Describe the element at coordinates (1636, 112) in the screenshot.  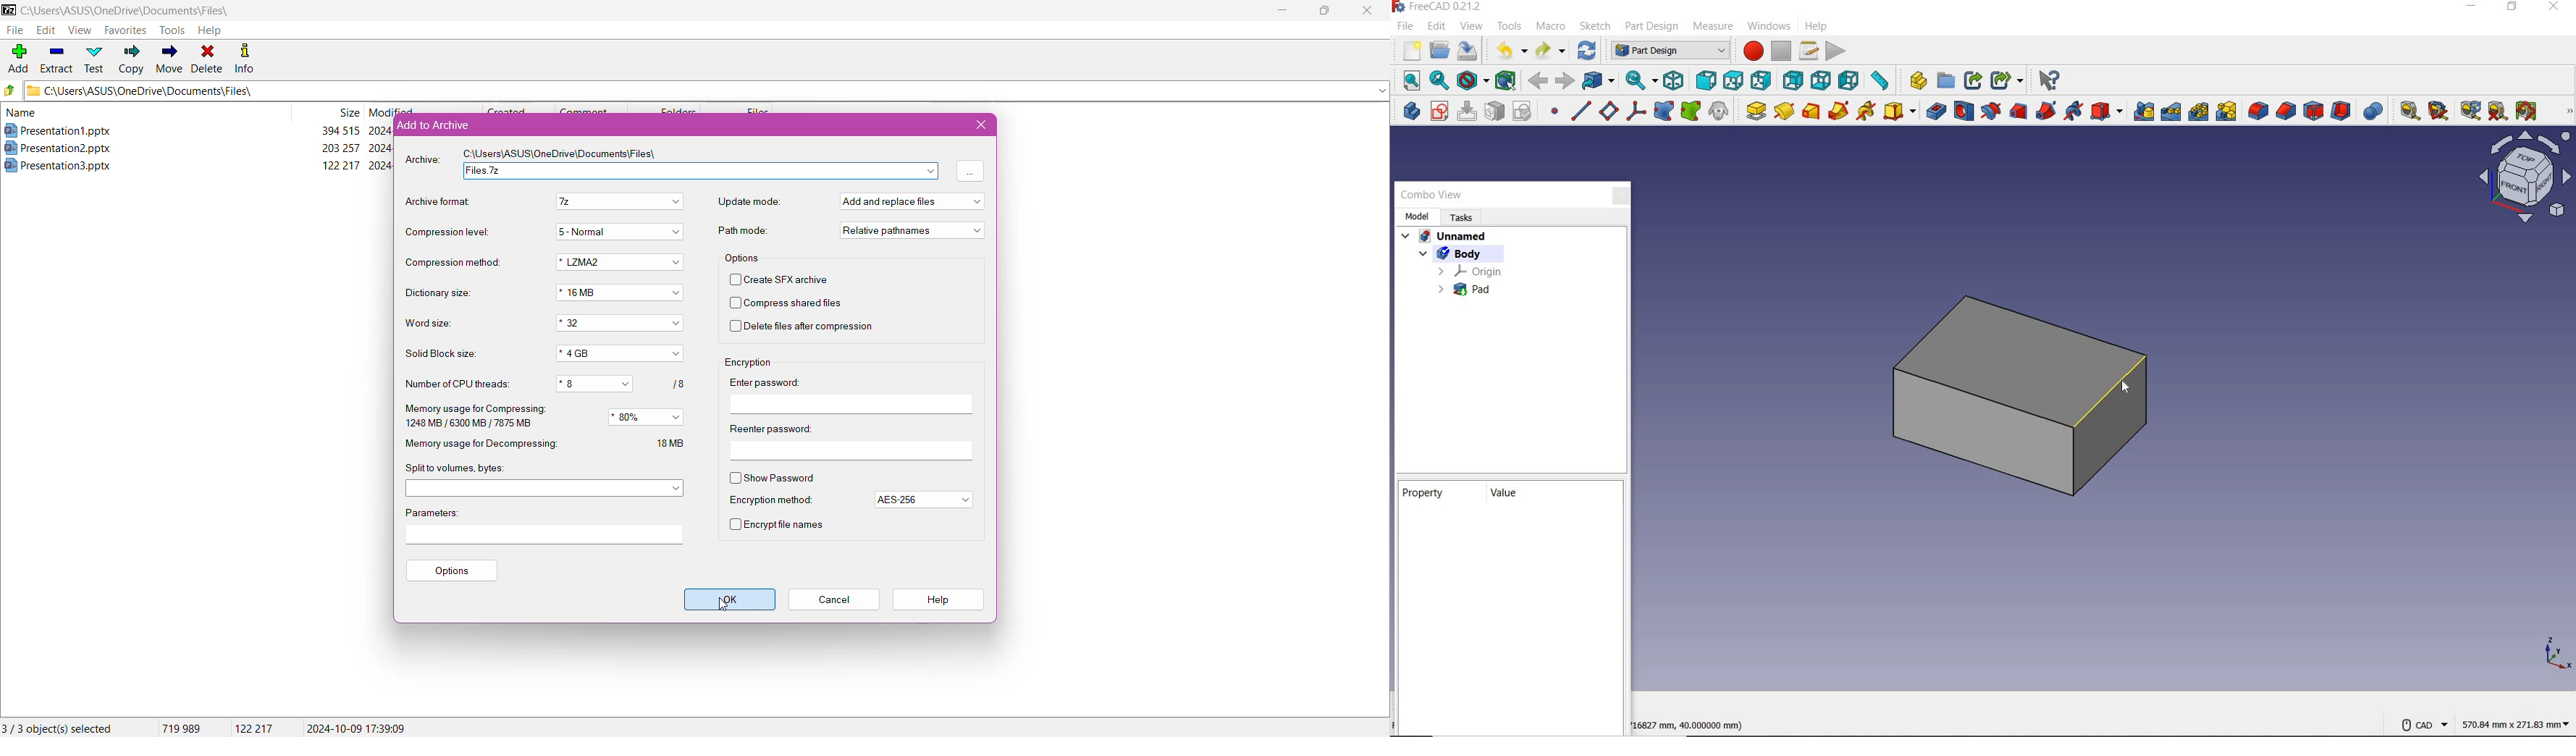
I see `create a local coordinate system` at that location.